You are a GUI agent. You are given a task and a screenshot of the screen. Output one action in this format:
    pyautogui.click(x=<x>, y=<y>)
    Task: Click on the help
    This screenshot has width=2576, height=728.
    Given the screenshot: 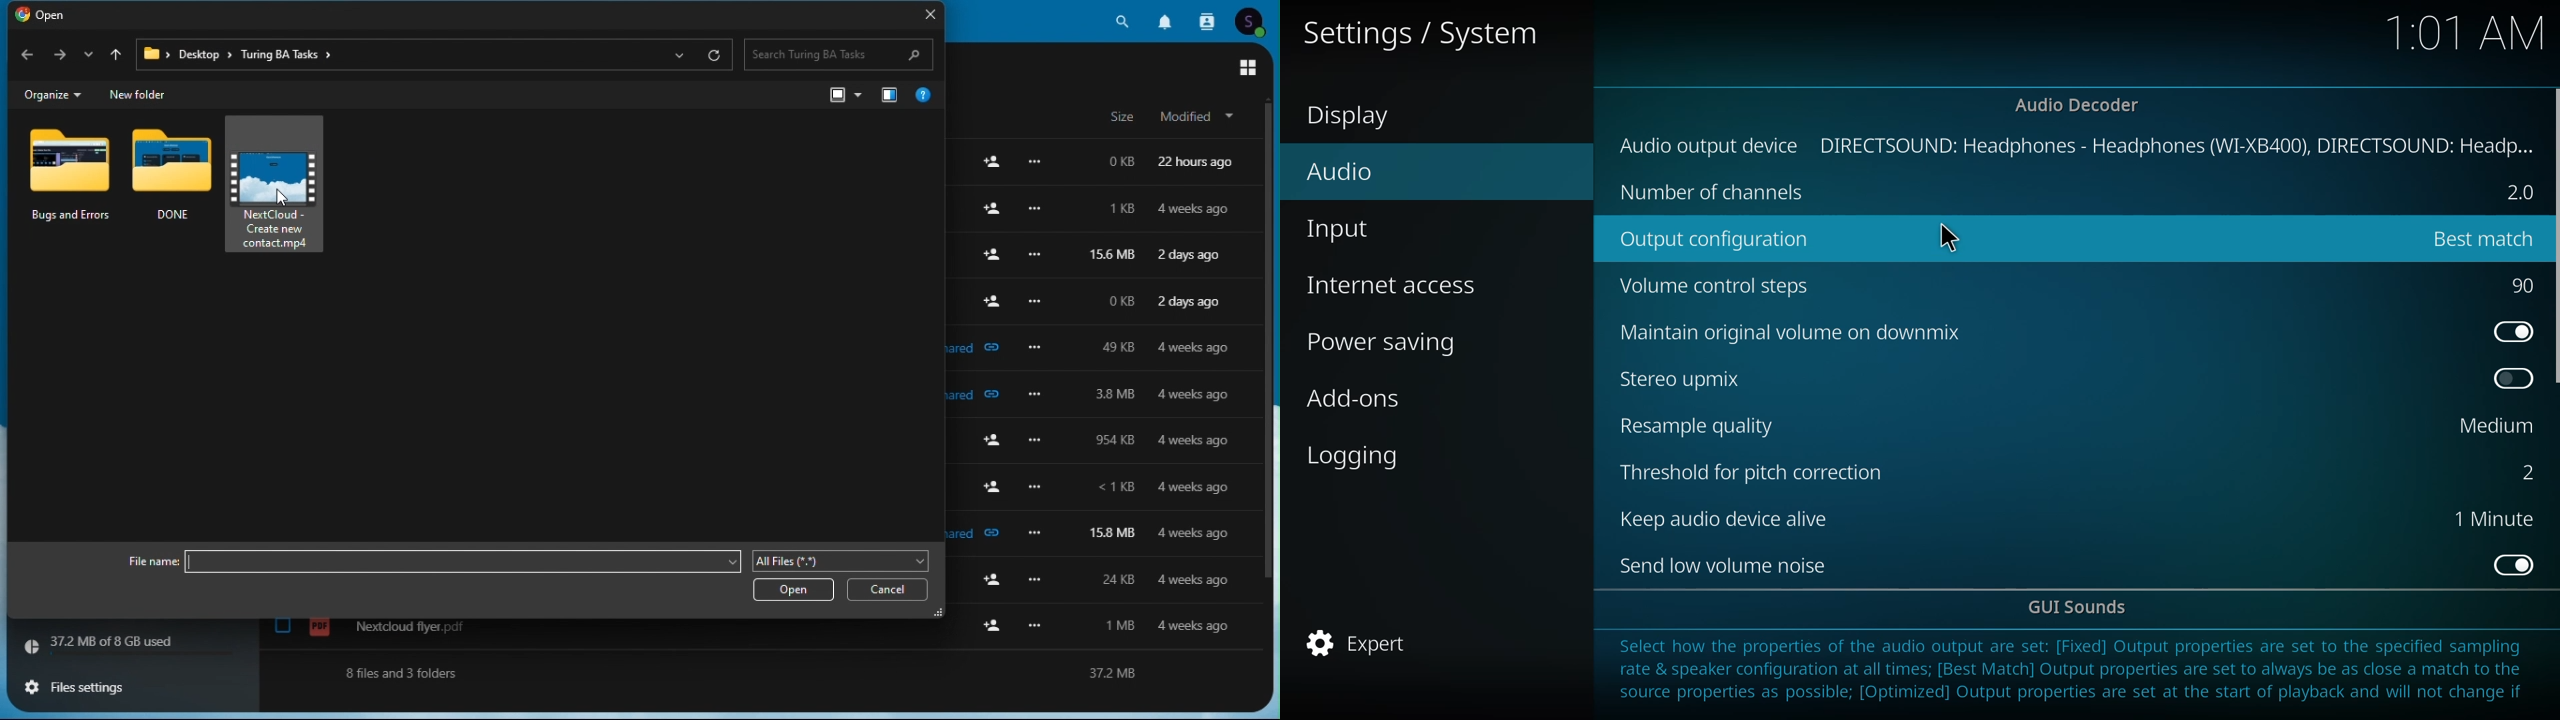 What is the action you would take?
    pyautogui.click(x=927, y=96)
    